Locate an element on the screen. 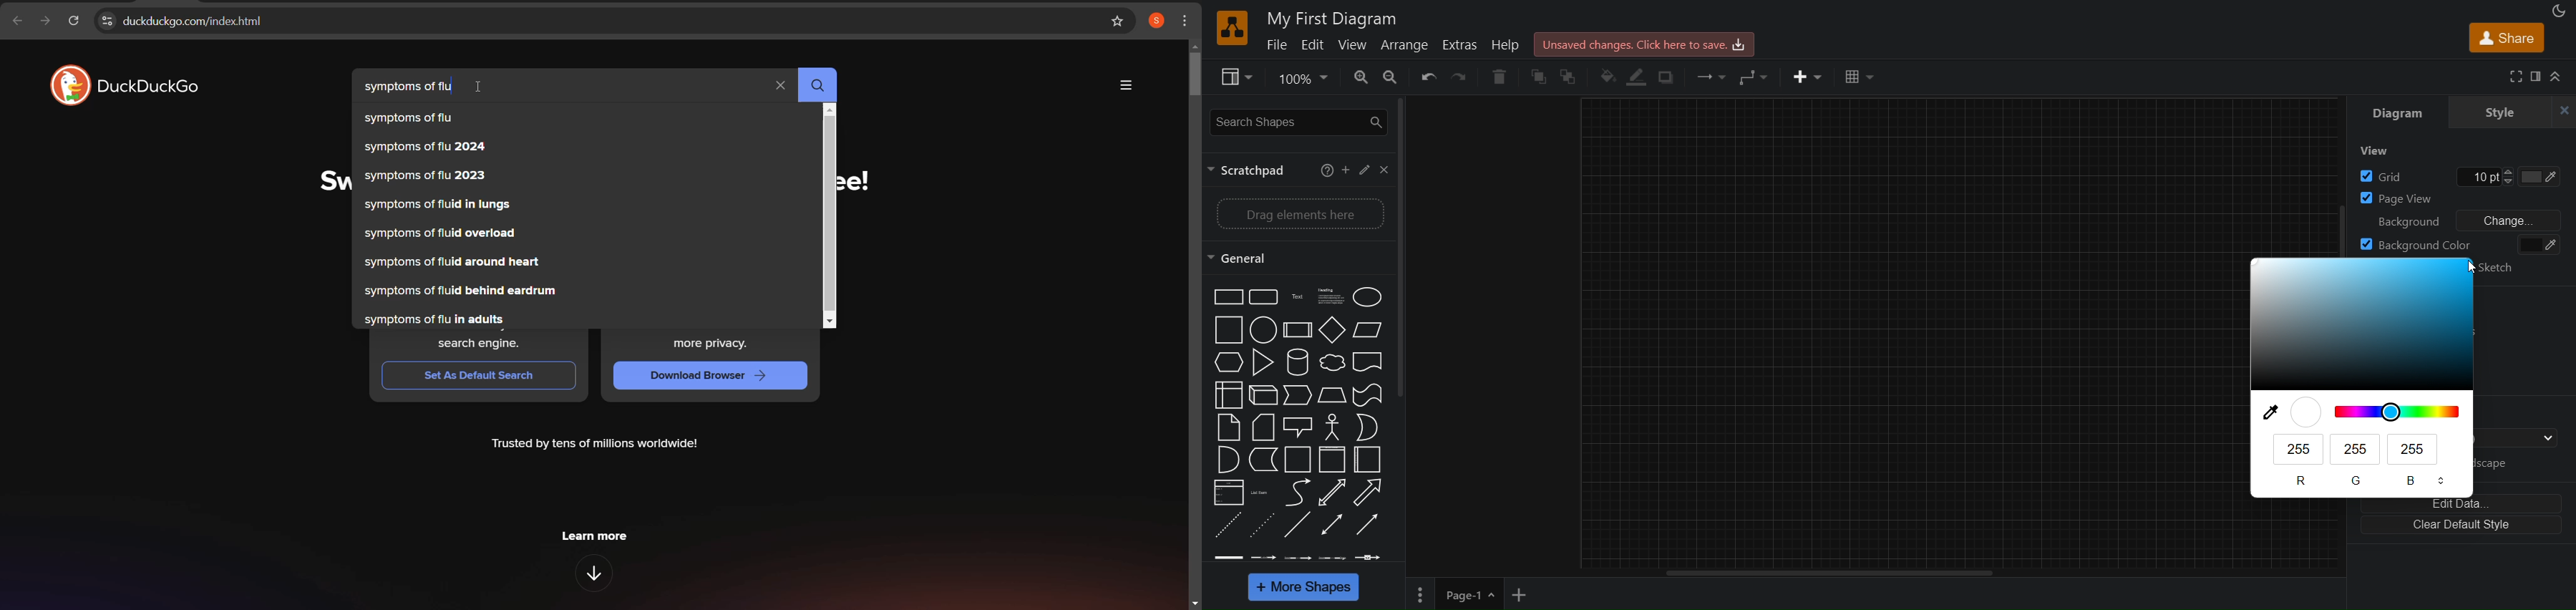 This screenshot has width=2576, height=616. cursor is located at coordinates (2468, 268).